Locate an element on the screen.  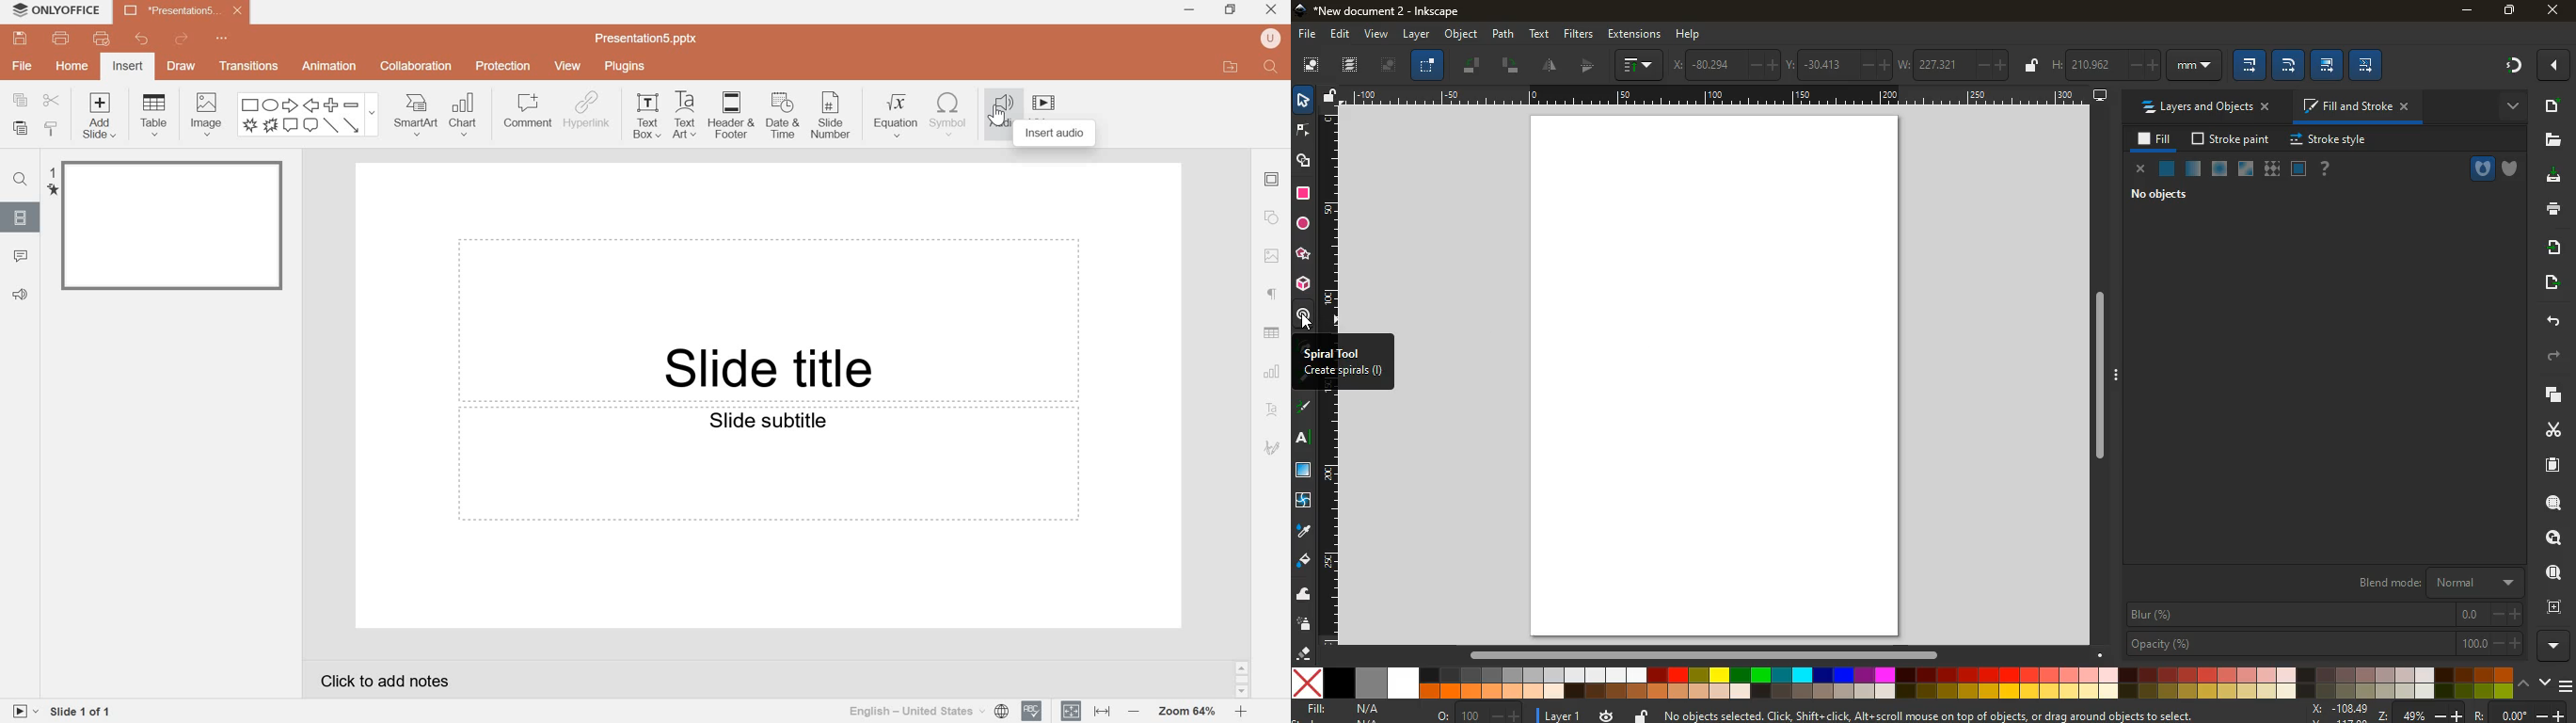
coordinates is located at coordinates (1843, 64).